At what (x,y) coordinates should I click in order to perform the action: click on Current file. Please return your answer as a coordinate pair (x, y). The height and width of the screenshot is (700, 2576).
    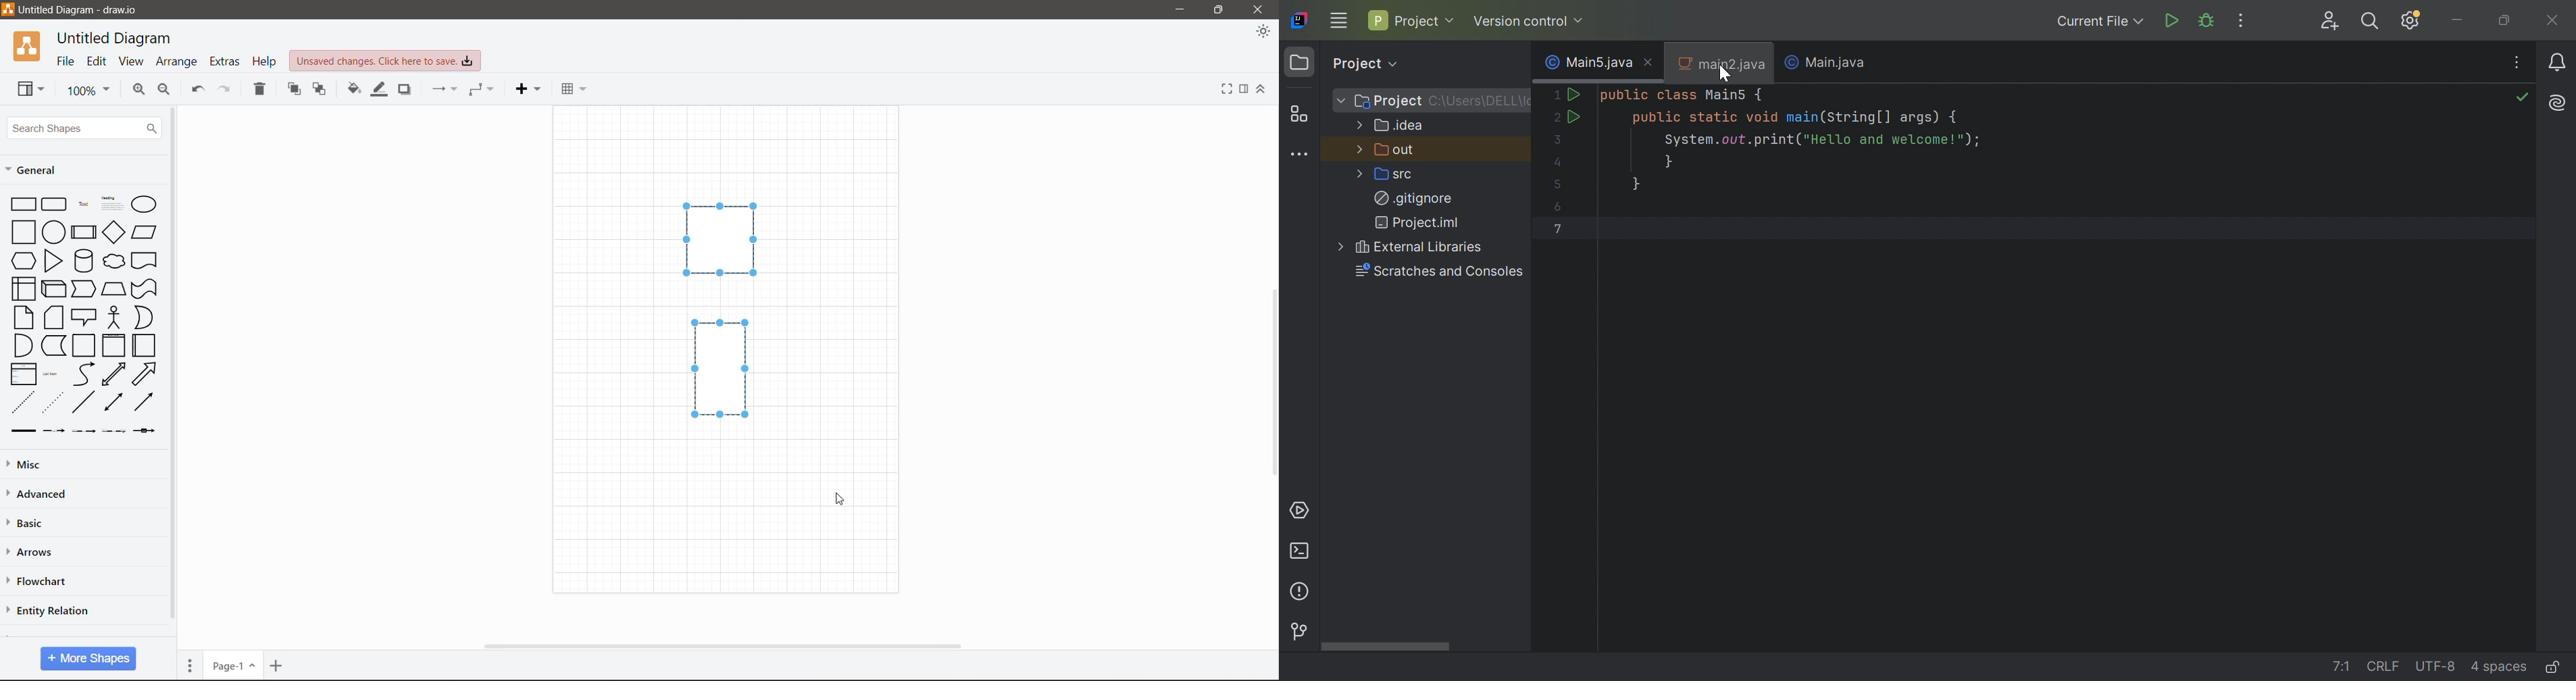
    Looking at the image, I should click on (2098, 20).